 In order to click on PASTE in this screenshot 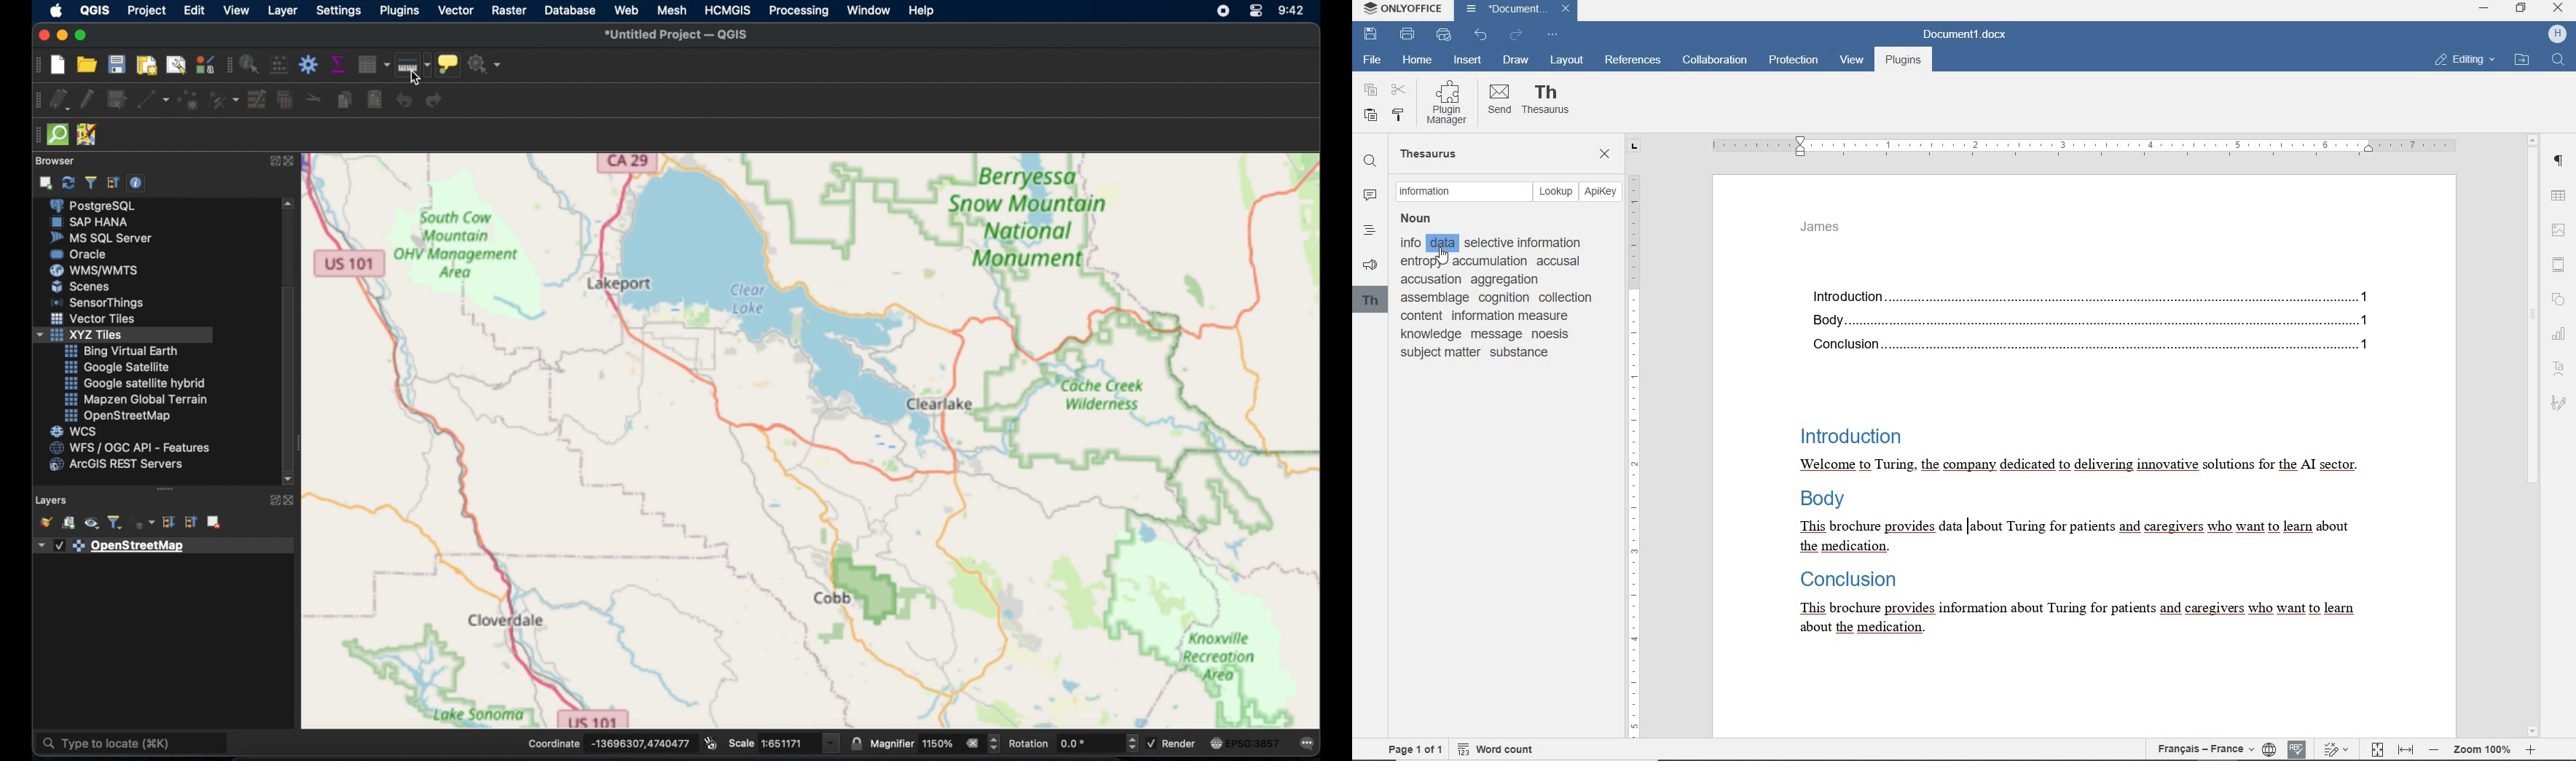, I will do `click(1370, 116)`.